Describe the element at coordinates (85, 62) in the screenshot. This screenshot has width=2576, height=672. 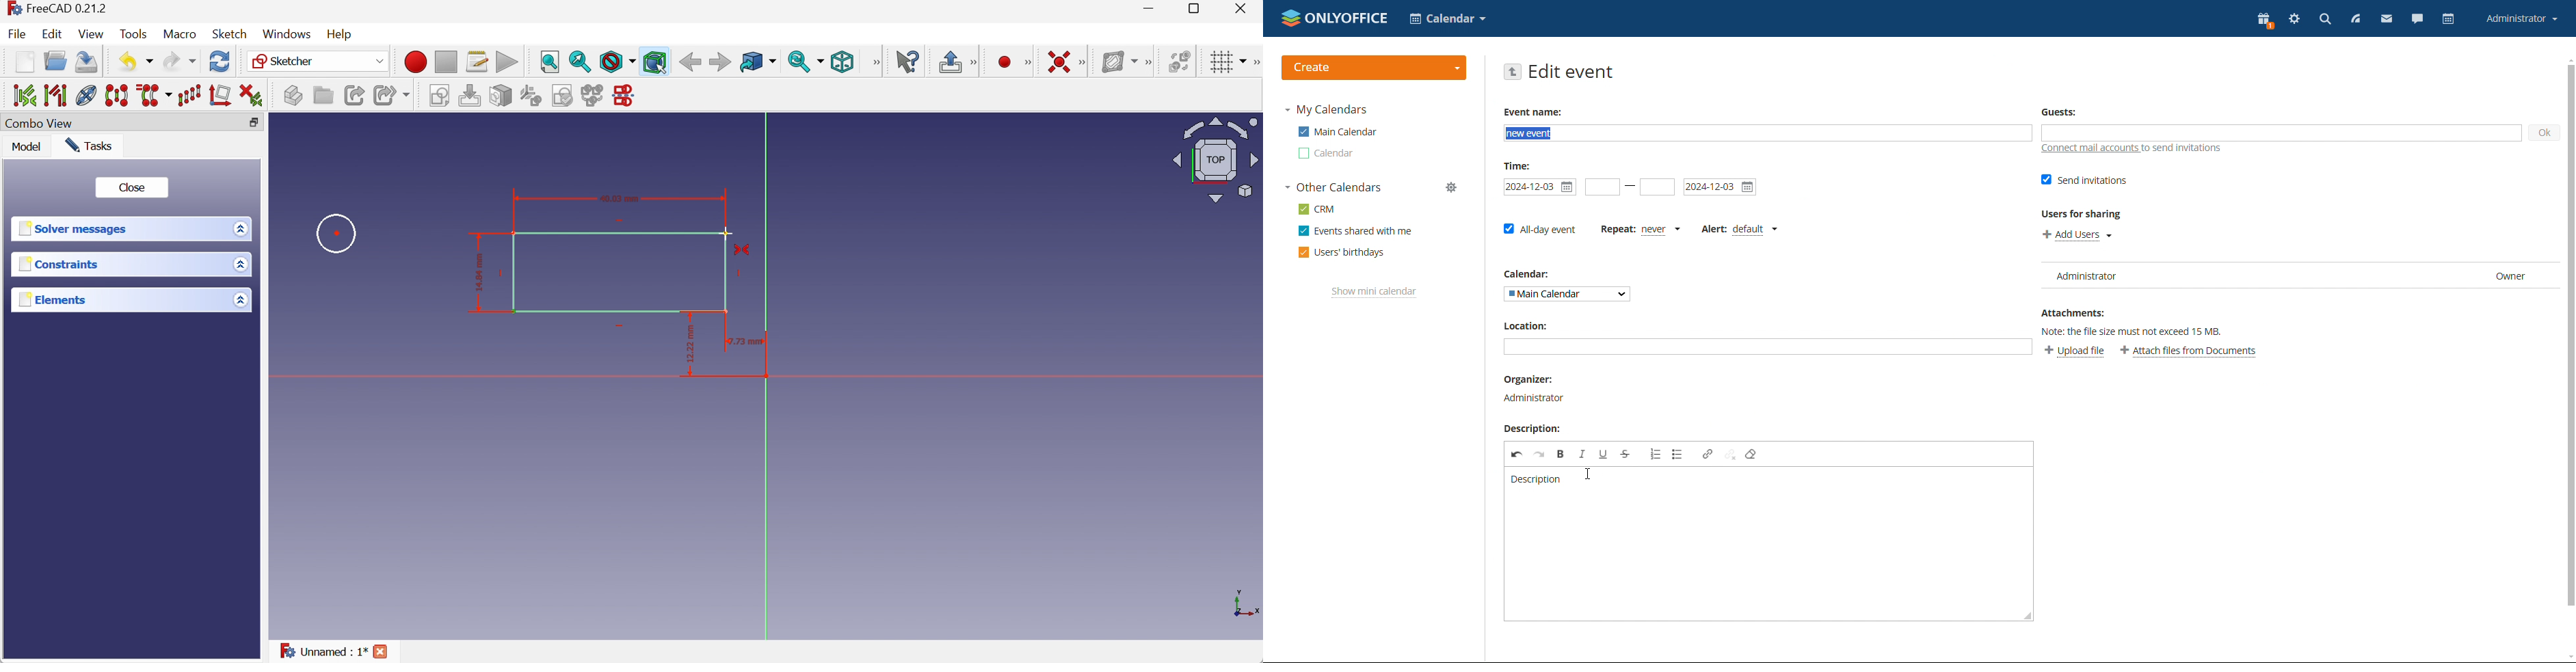
I see `Save` at that location.